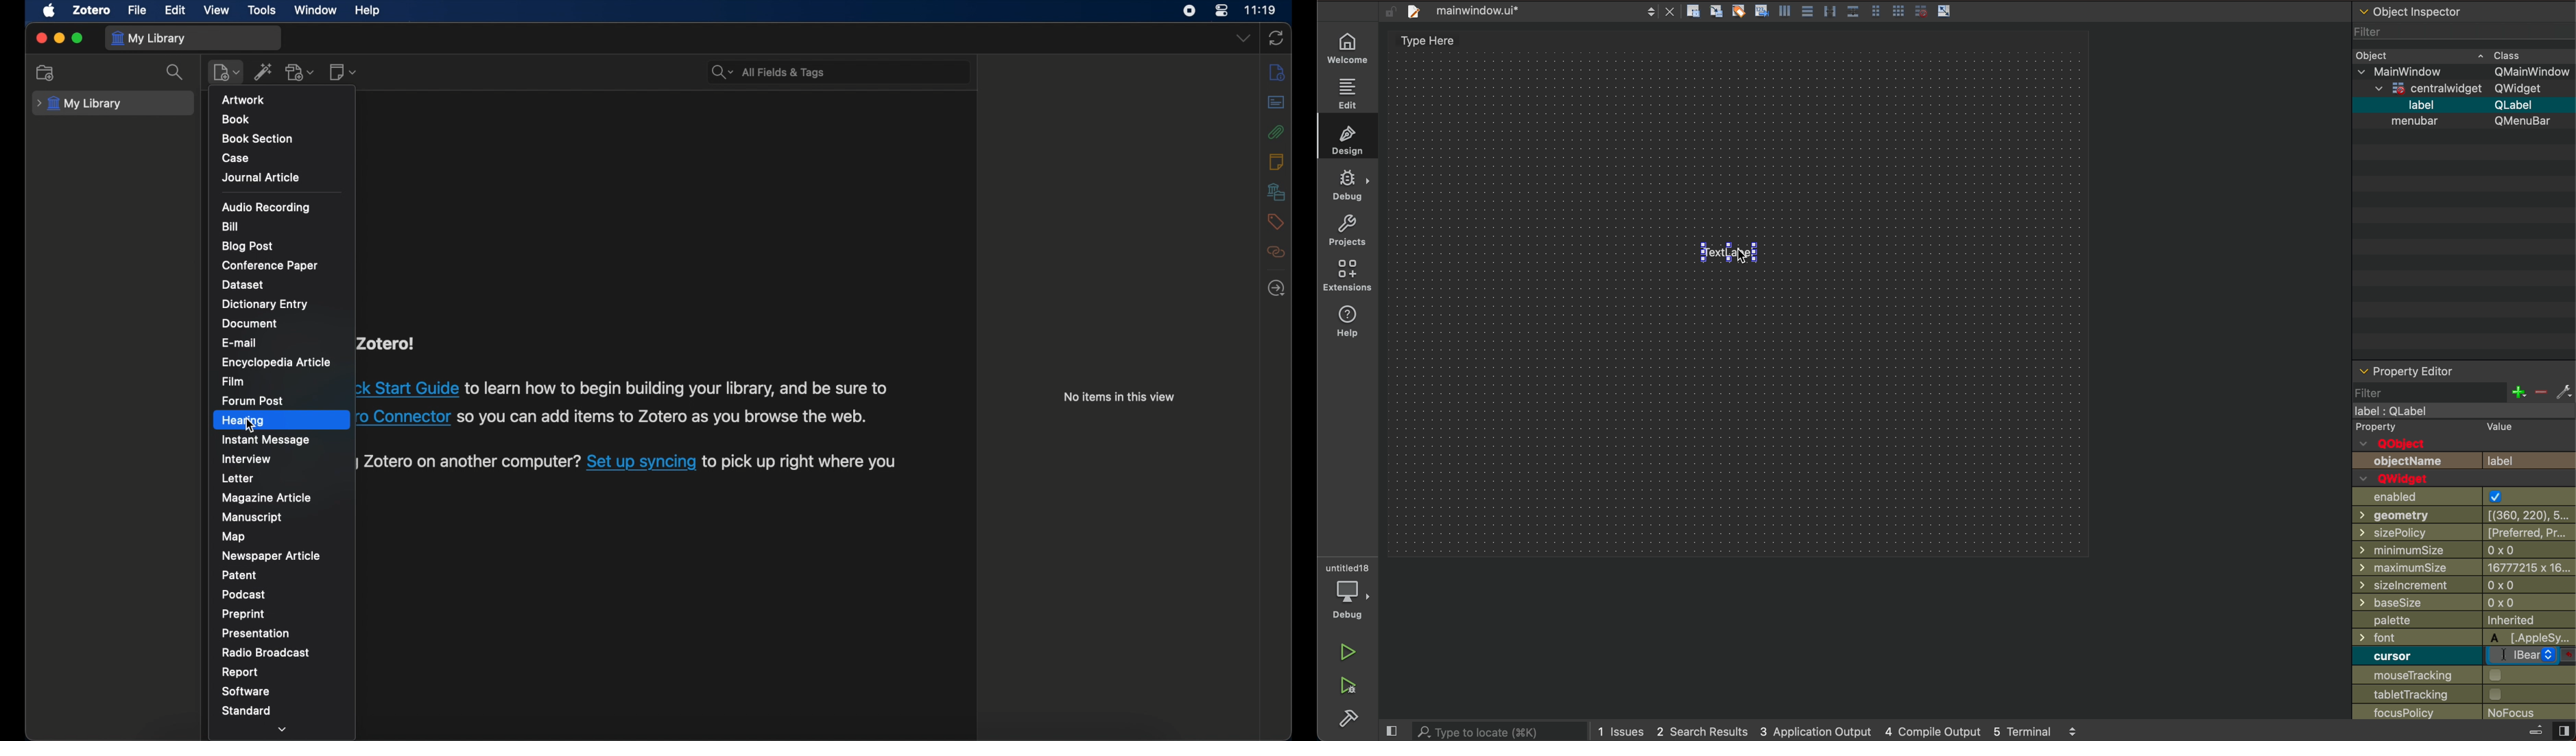 This screenshot has height=756, width=2576. I want to click on magazine article, so click(267, 497).